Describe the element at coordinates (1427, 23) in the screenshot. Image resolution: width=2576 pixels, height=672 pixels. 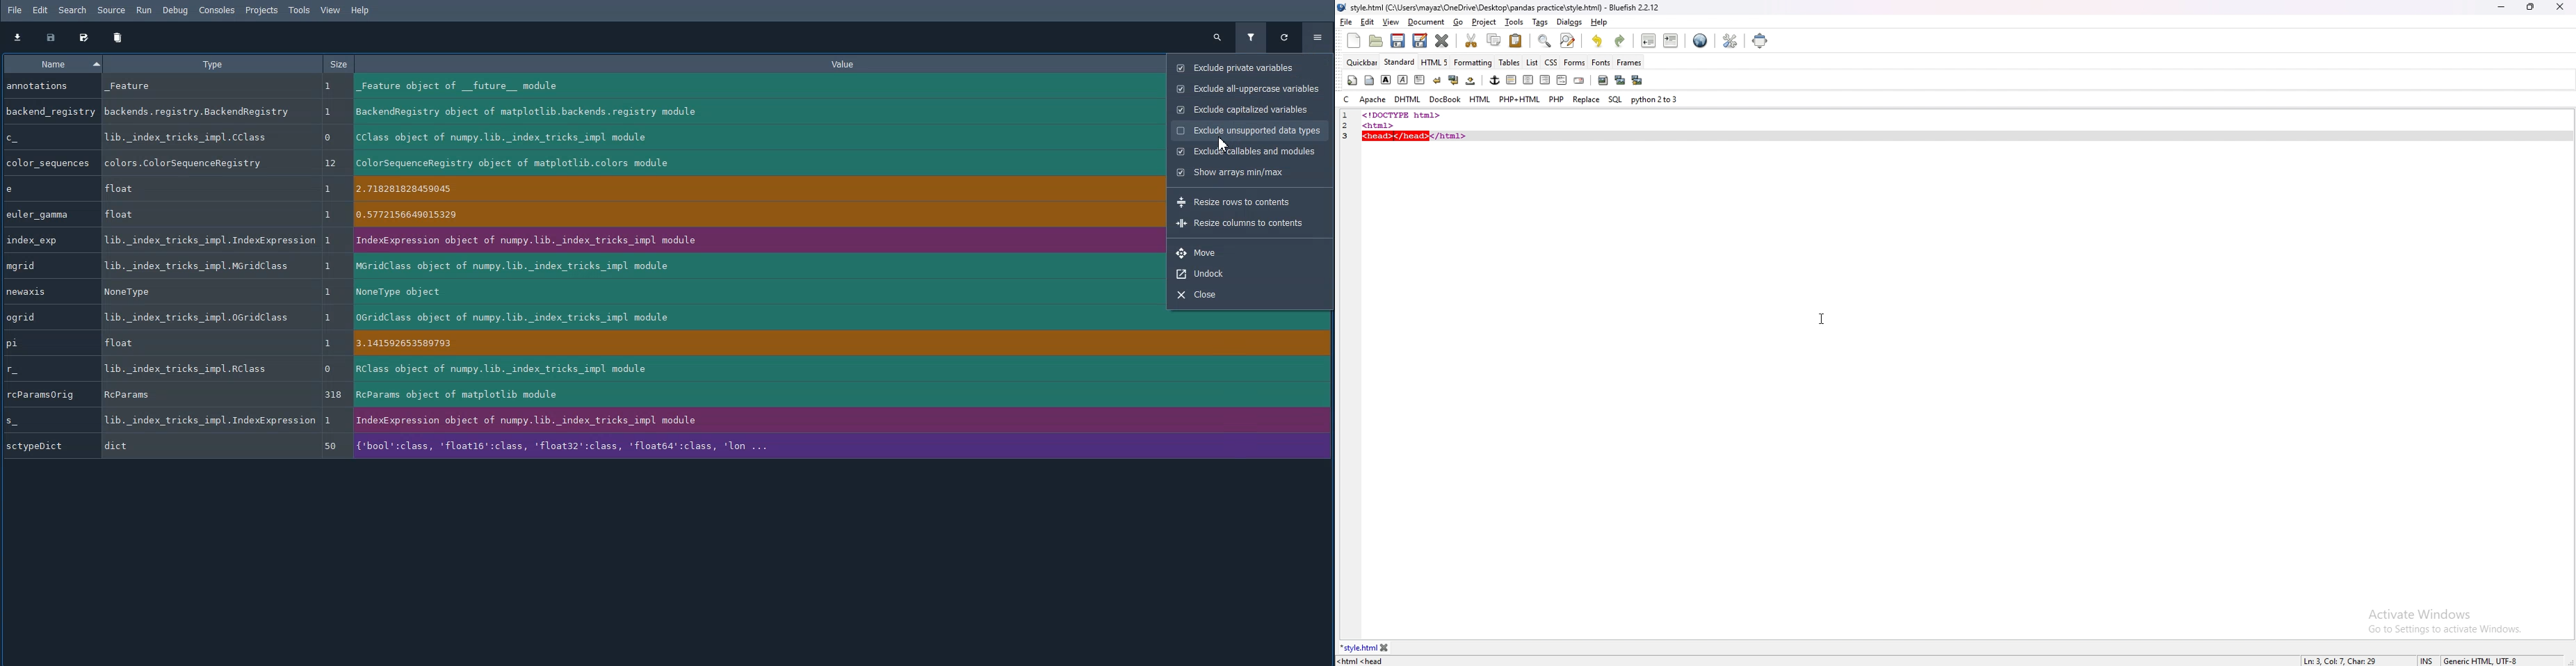
I see `document` at that location.